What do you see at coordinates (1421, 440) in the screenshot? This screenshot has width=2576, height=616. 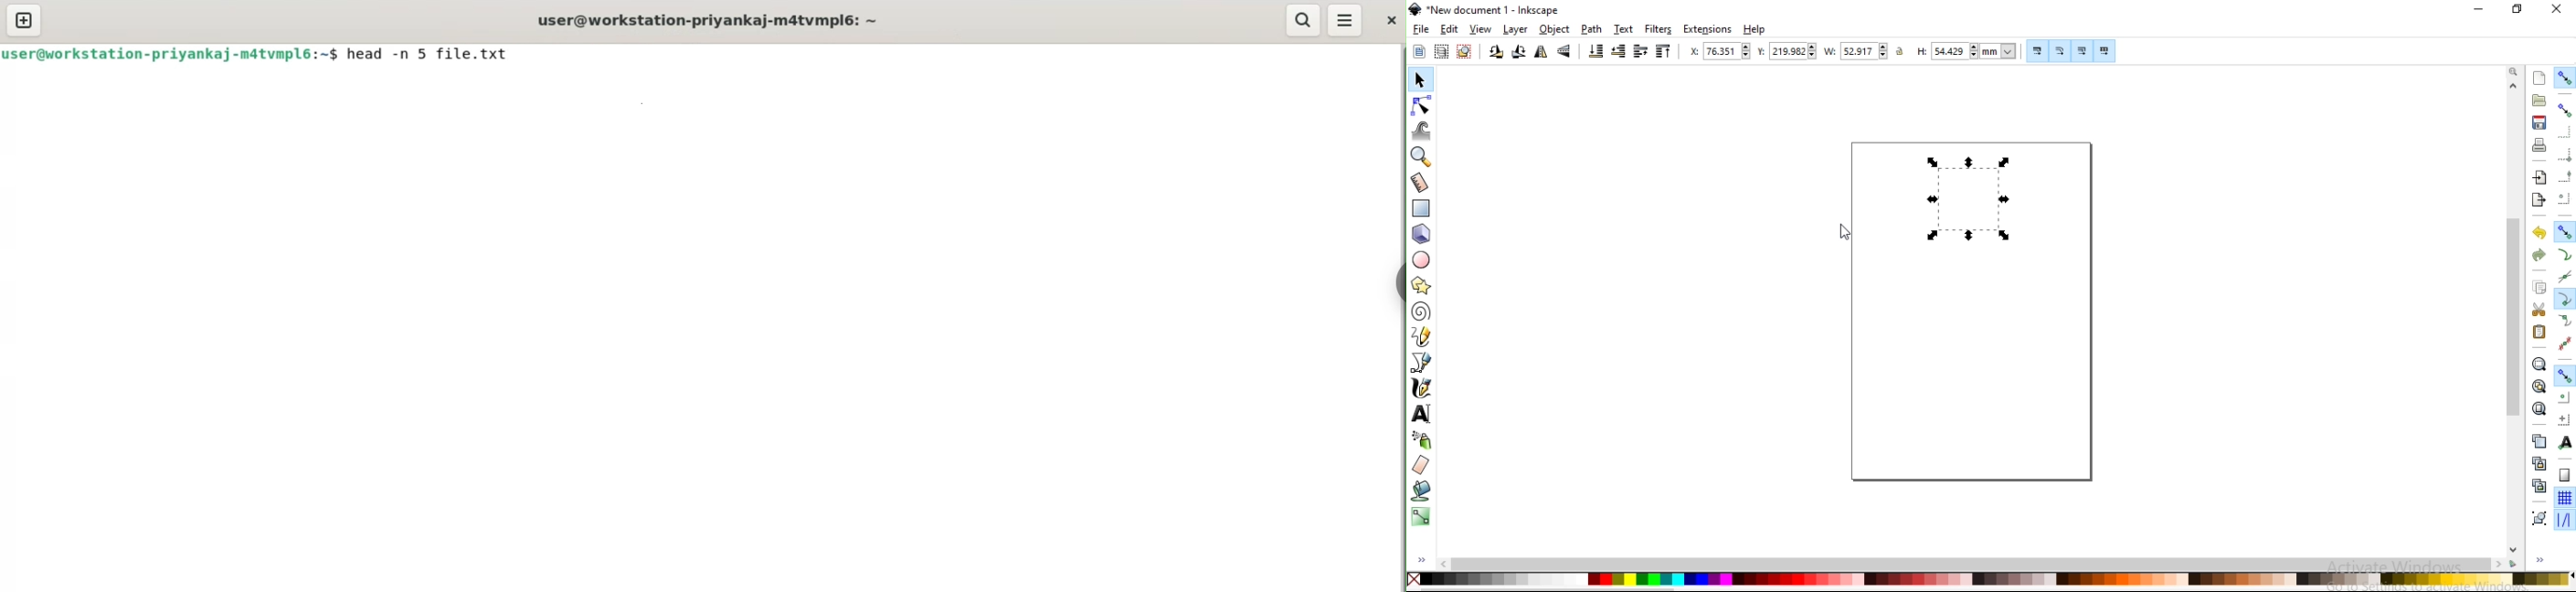 I see `spray objects by sculpting or painting` at bounding box center [1421, 440].